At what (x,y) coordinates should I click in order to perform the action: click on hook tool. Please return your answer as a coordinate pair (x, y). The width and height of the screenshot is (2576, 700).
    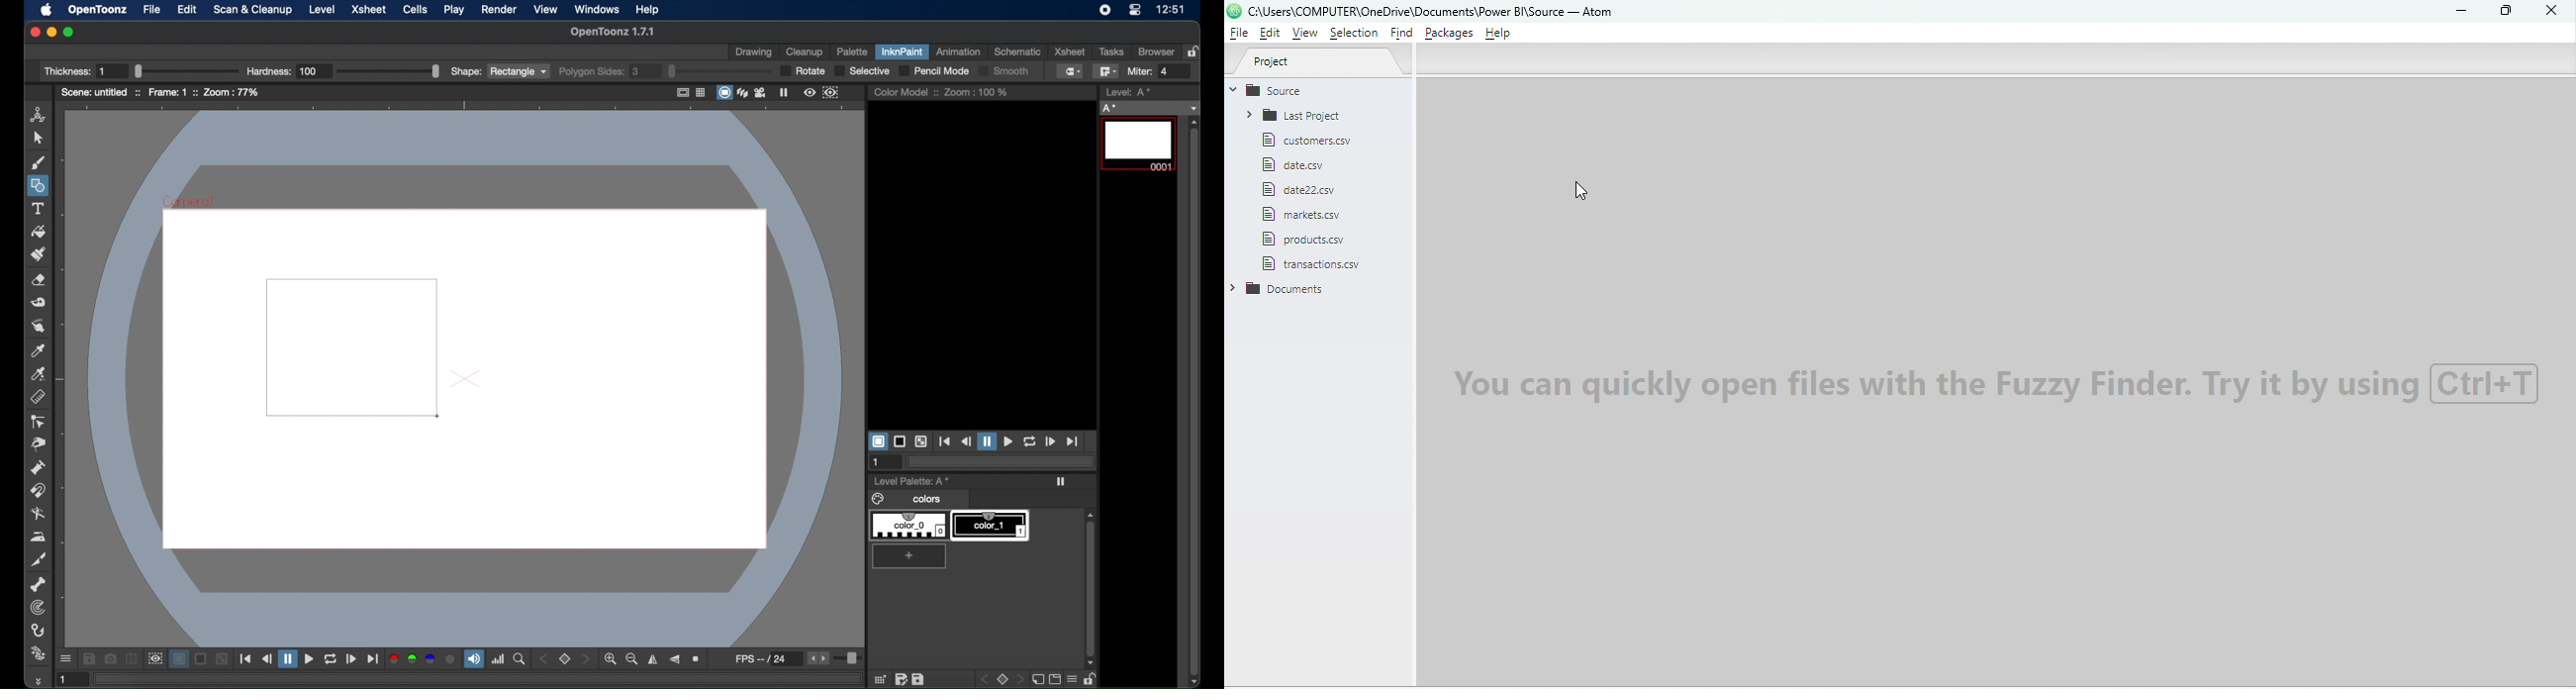
    Looking at the image, I should click on (38, 630).